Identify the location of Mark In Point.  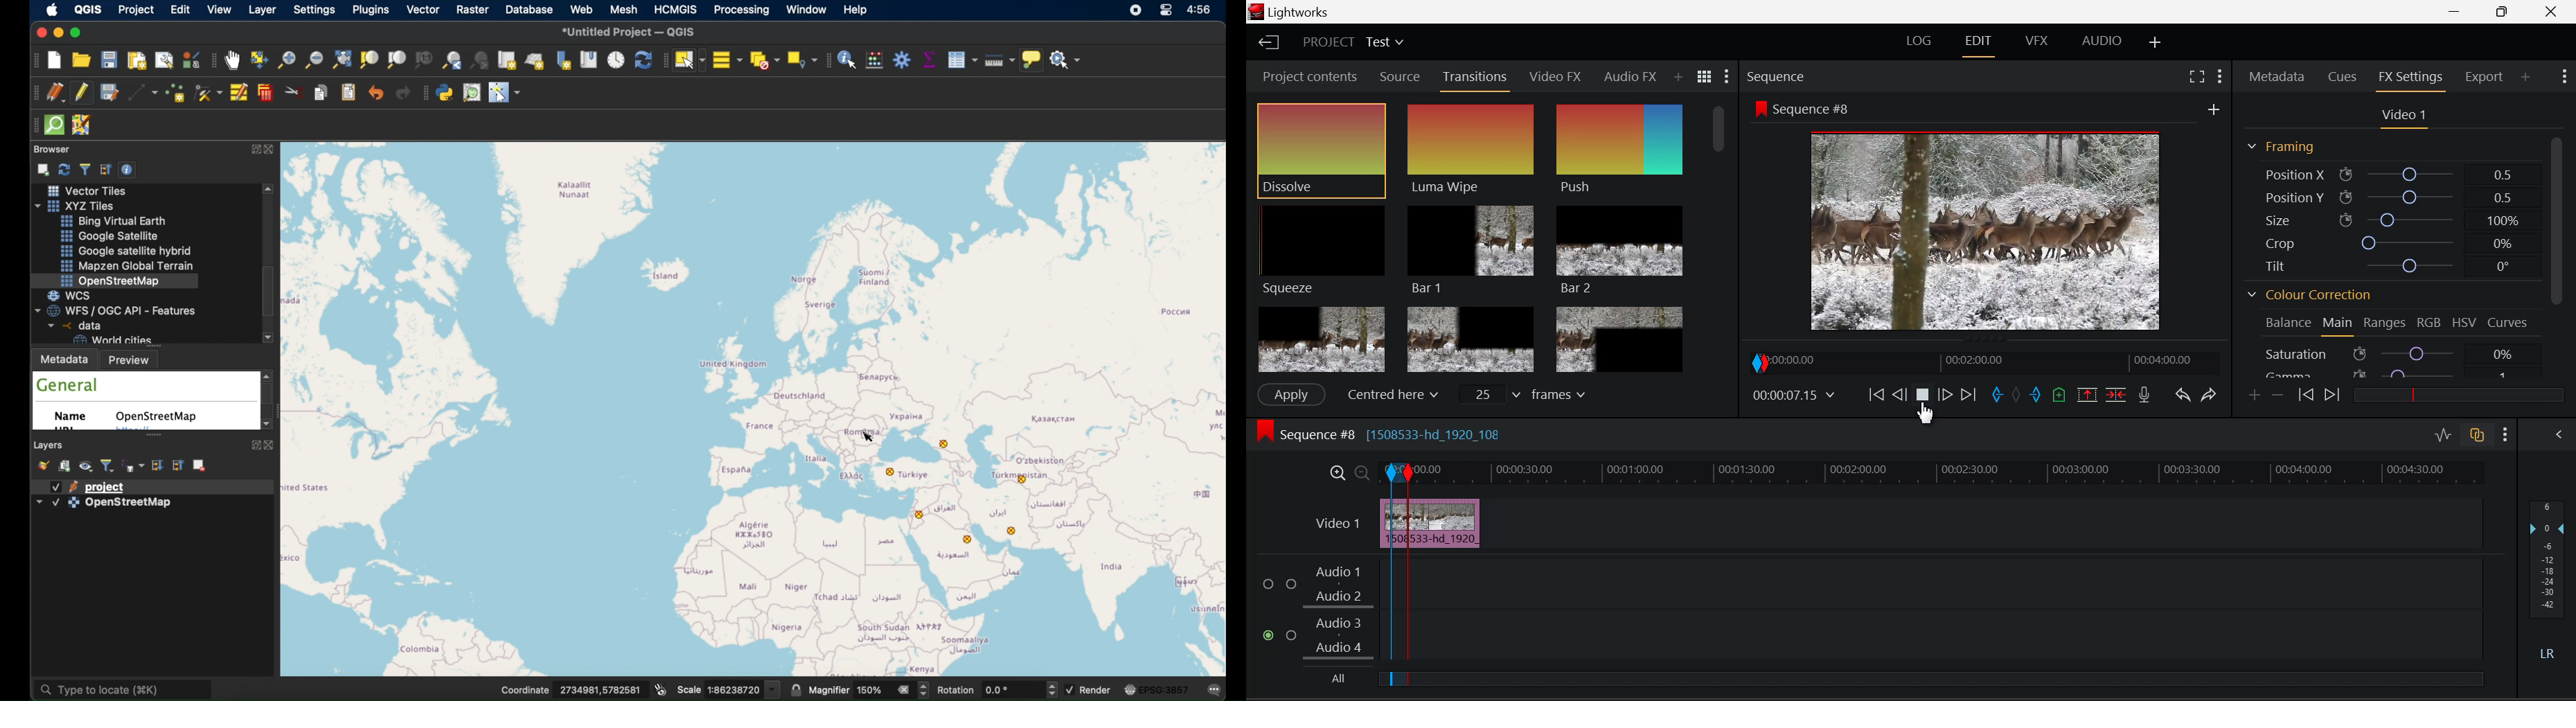
(1998, 397).